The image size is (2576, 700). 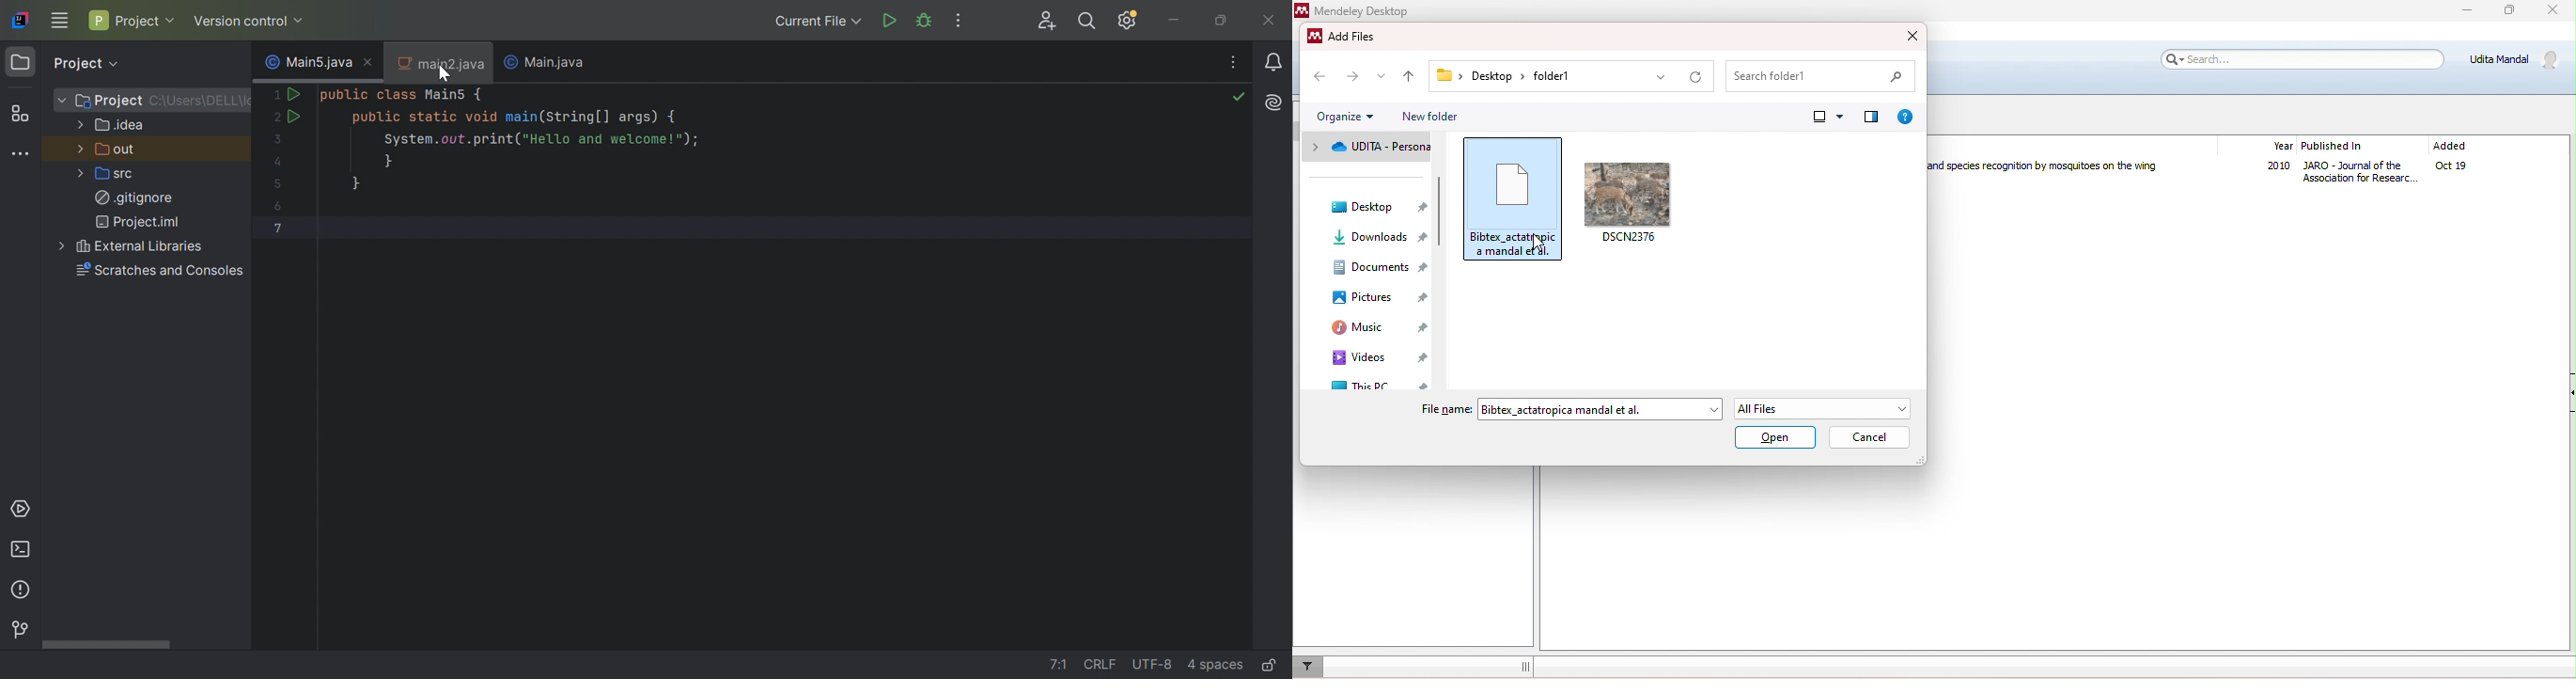 What do you see at coordinates (1714, 409) in the screenshot?
I see `drop down` at bounding box center [1714, 409].